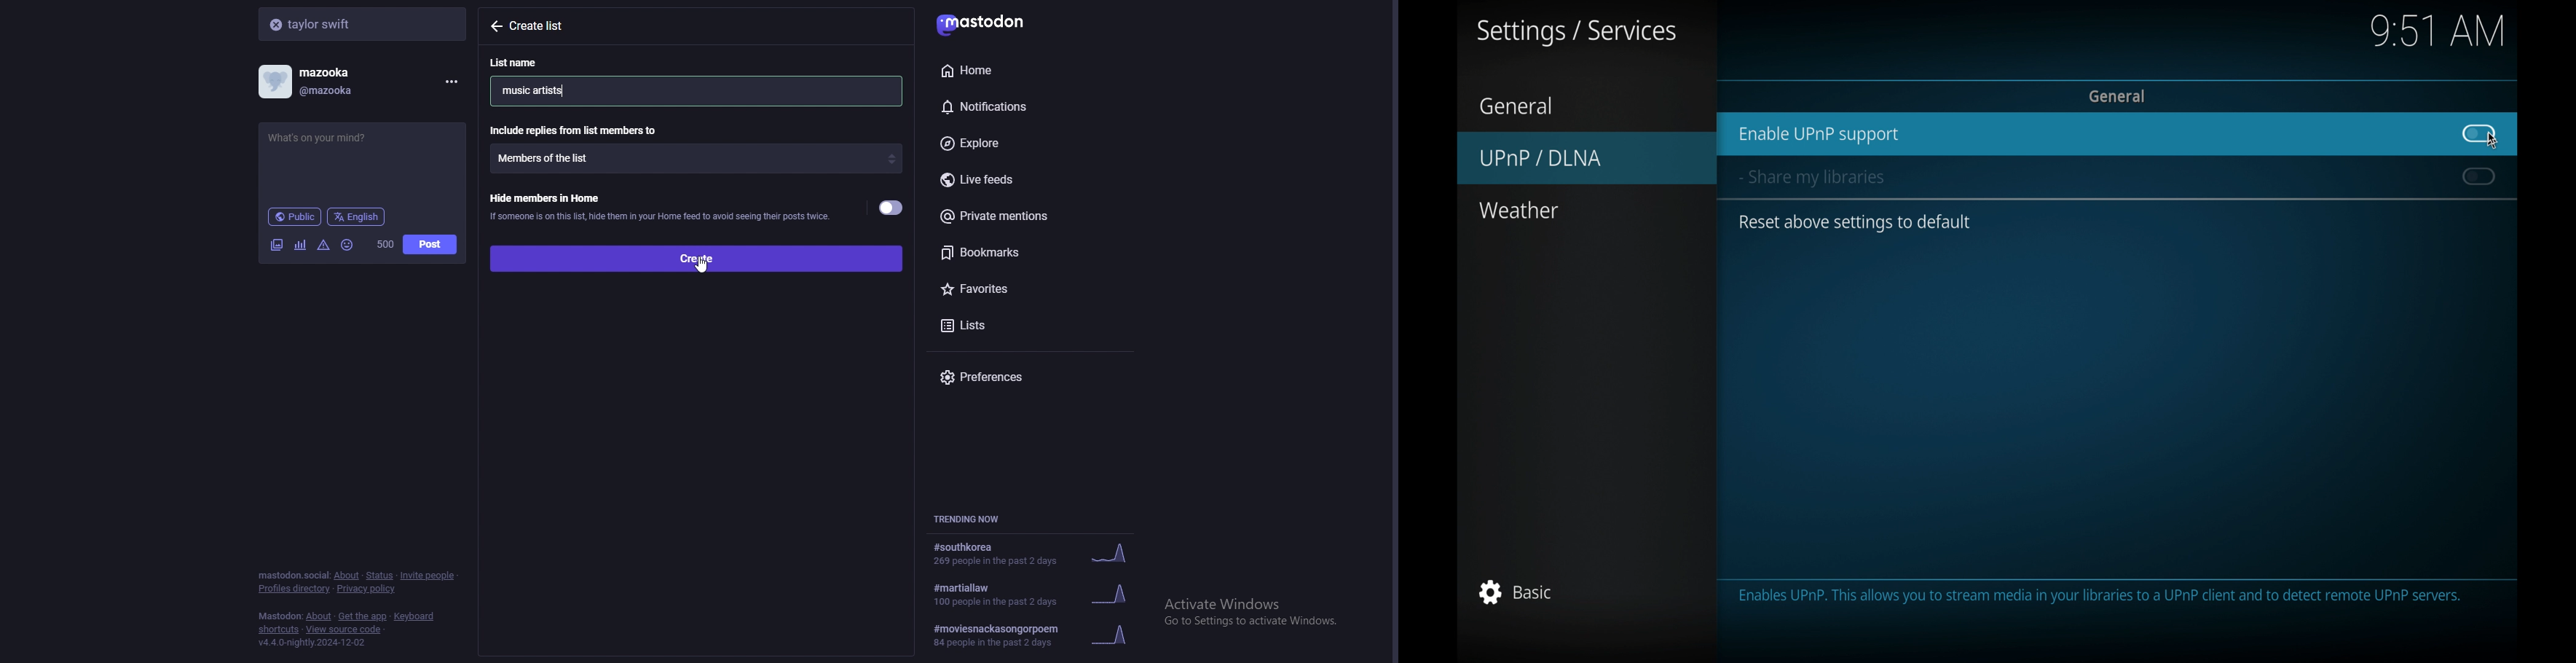 Image resolution: width=2576 pixels, height=672 pixels. What do you see at coordinates (1033, 252) in the screenshot?
I see `bookmarks` at bounding box center [1033, 252].